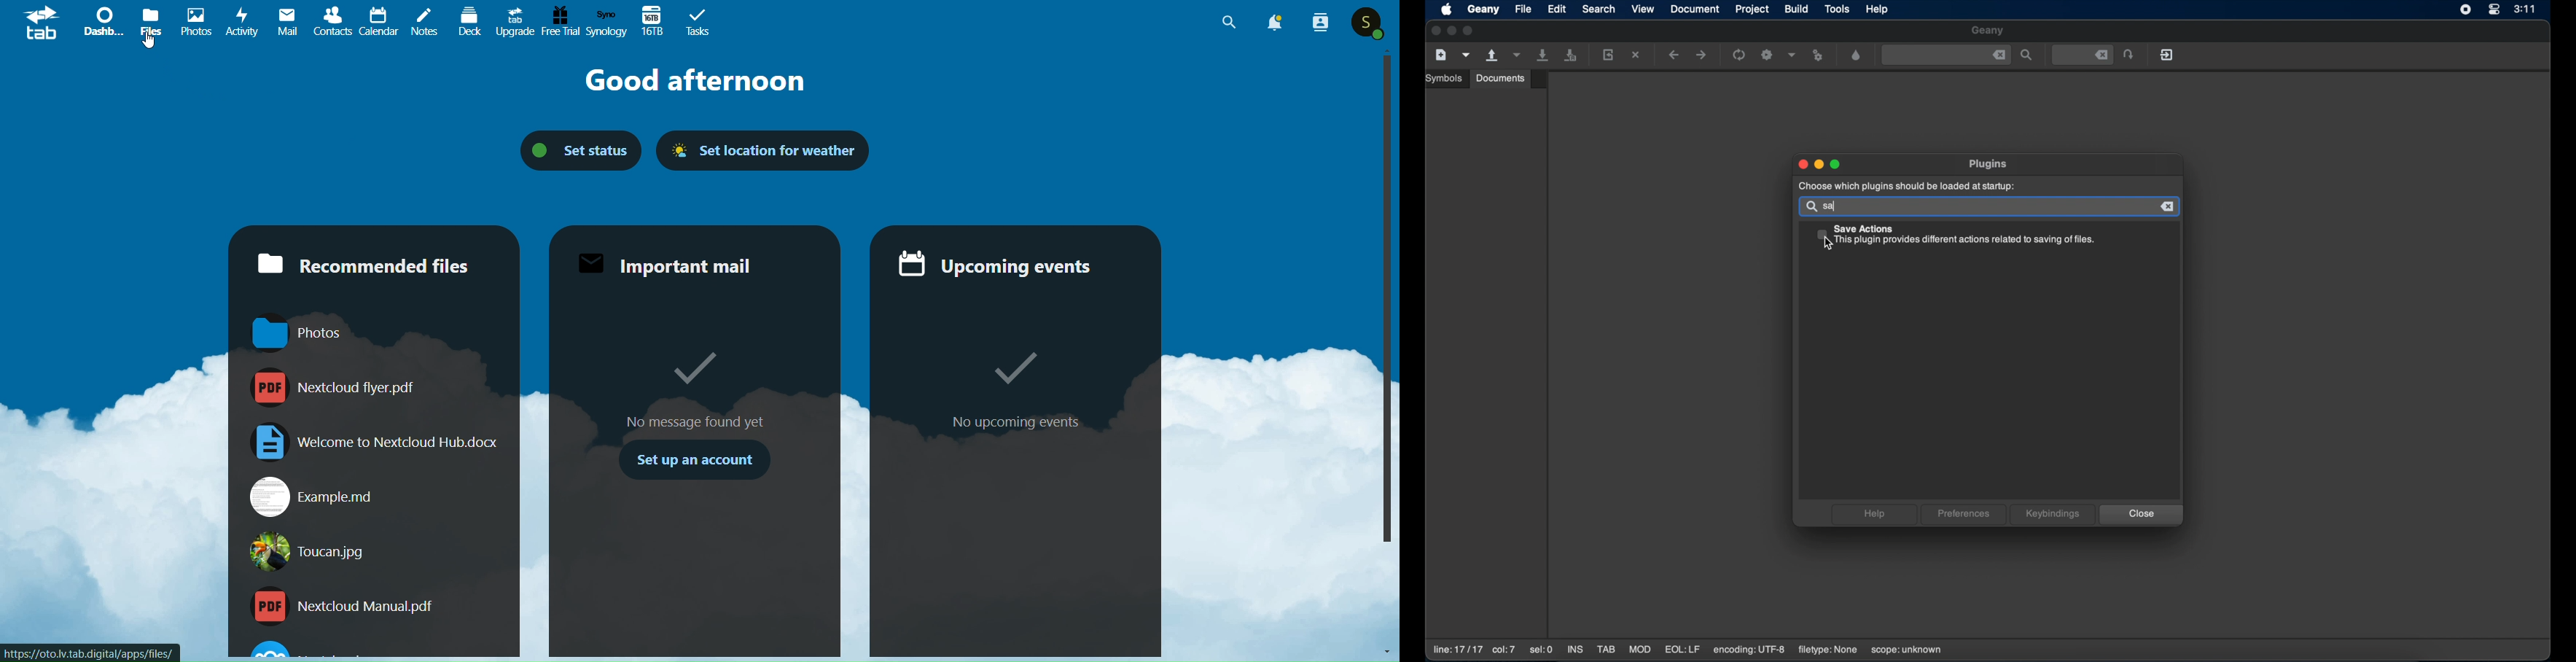 The width and height of the screenshot is (2576, 672). Describe the element at coordinates (104, 23) in the screenshot. I see `dashboard` at that location.